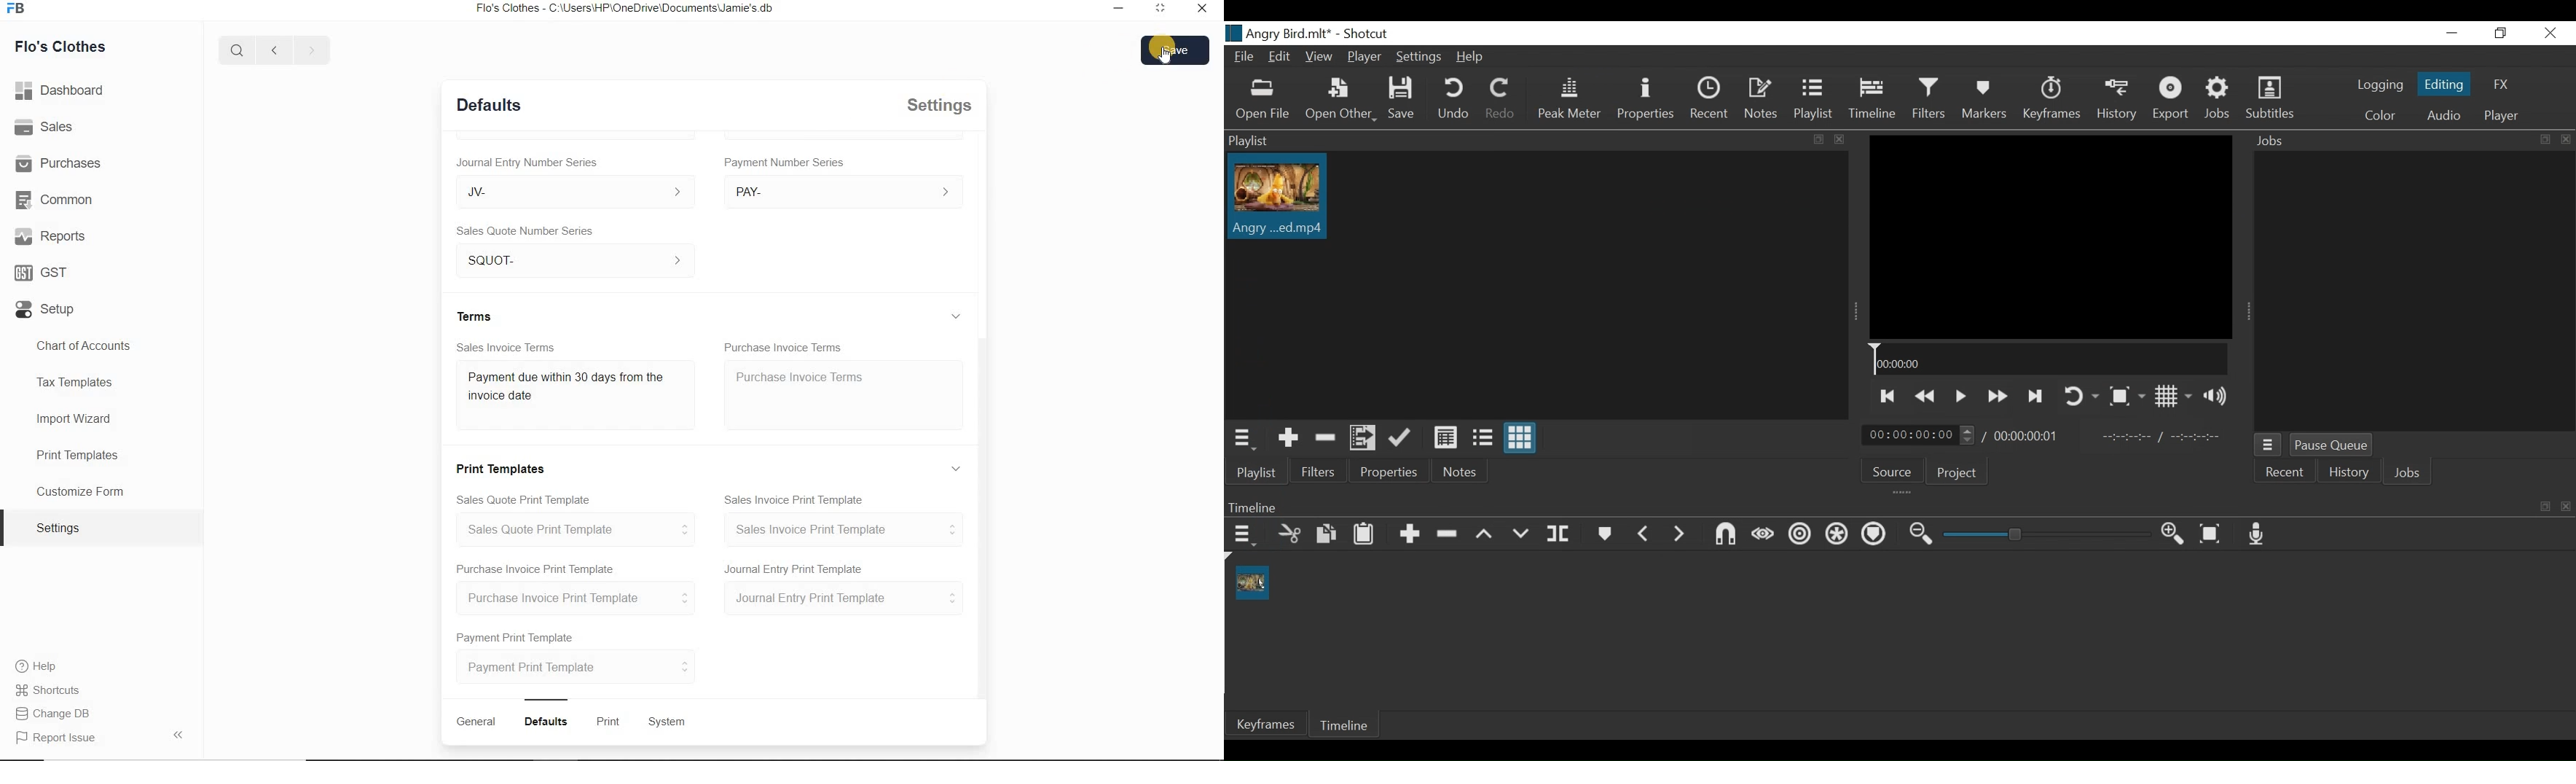 Image resolution: width=2576 pixels, height=784 pixels. Describe the element at coordinates (2030, 435) in the screenshot. I see `Total duration` at that location.